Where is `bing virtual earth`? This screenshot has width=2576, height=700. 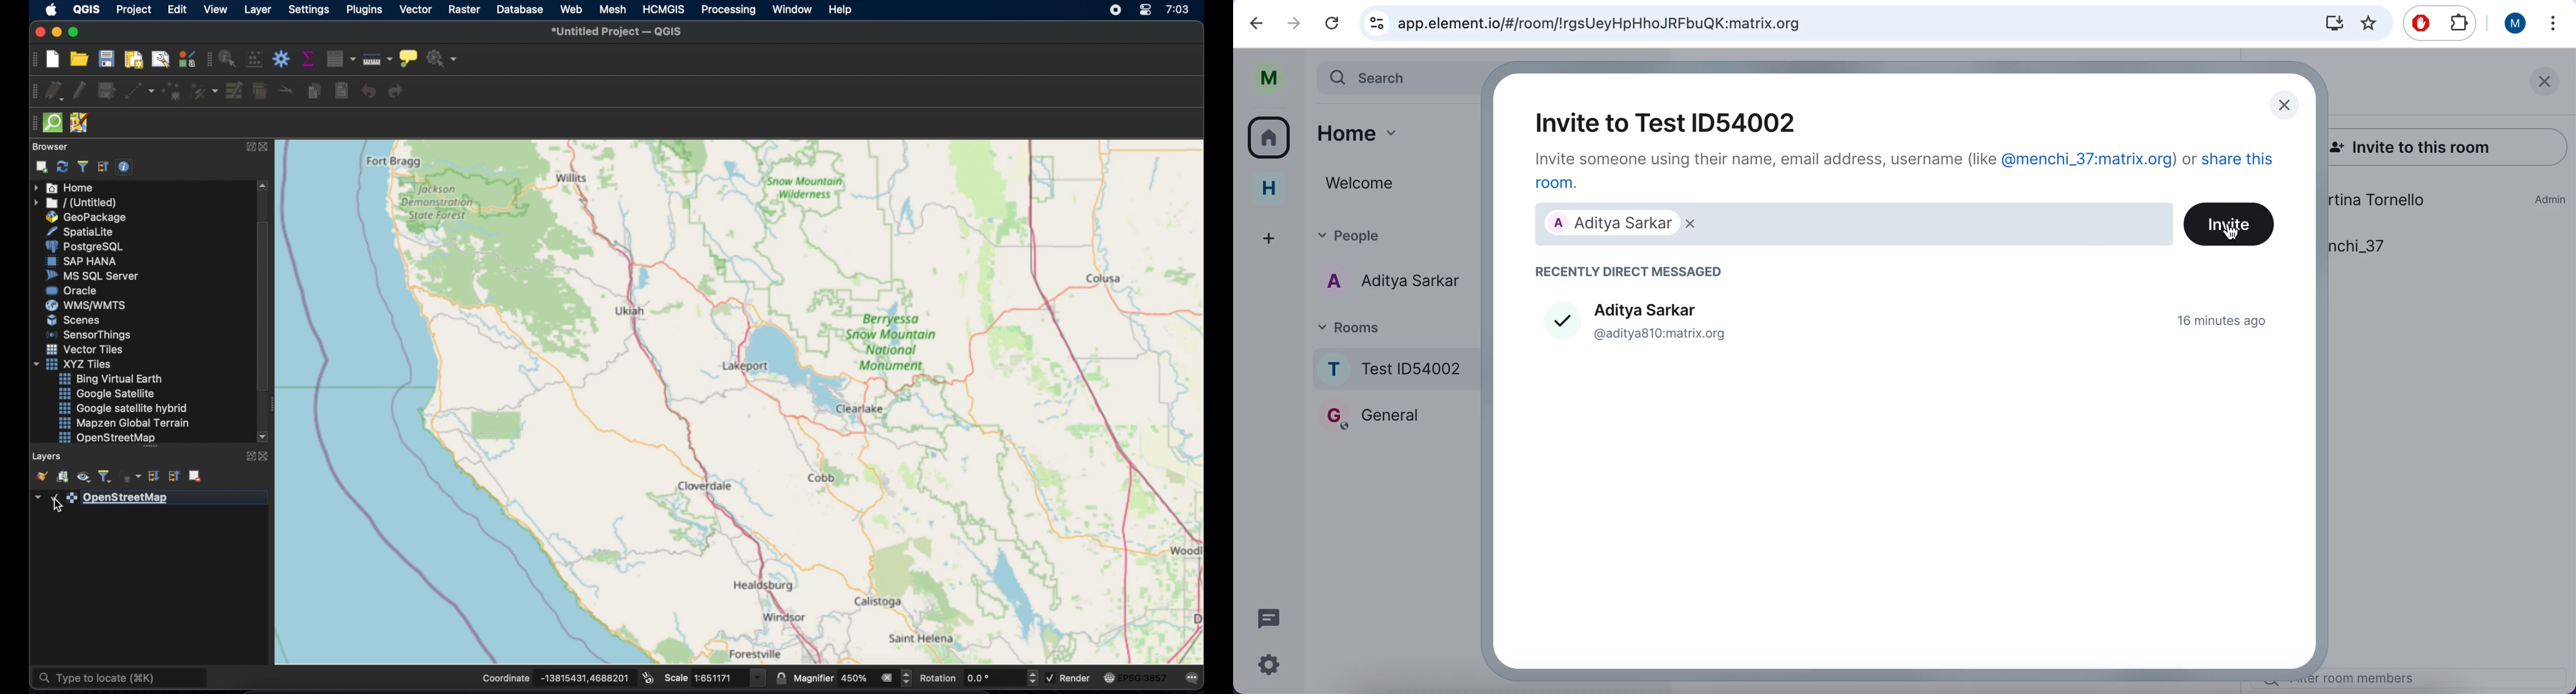
bing virtual earth is located at coordinates (114, 379).